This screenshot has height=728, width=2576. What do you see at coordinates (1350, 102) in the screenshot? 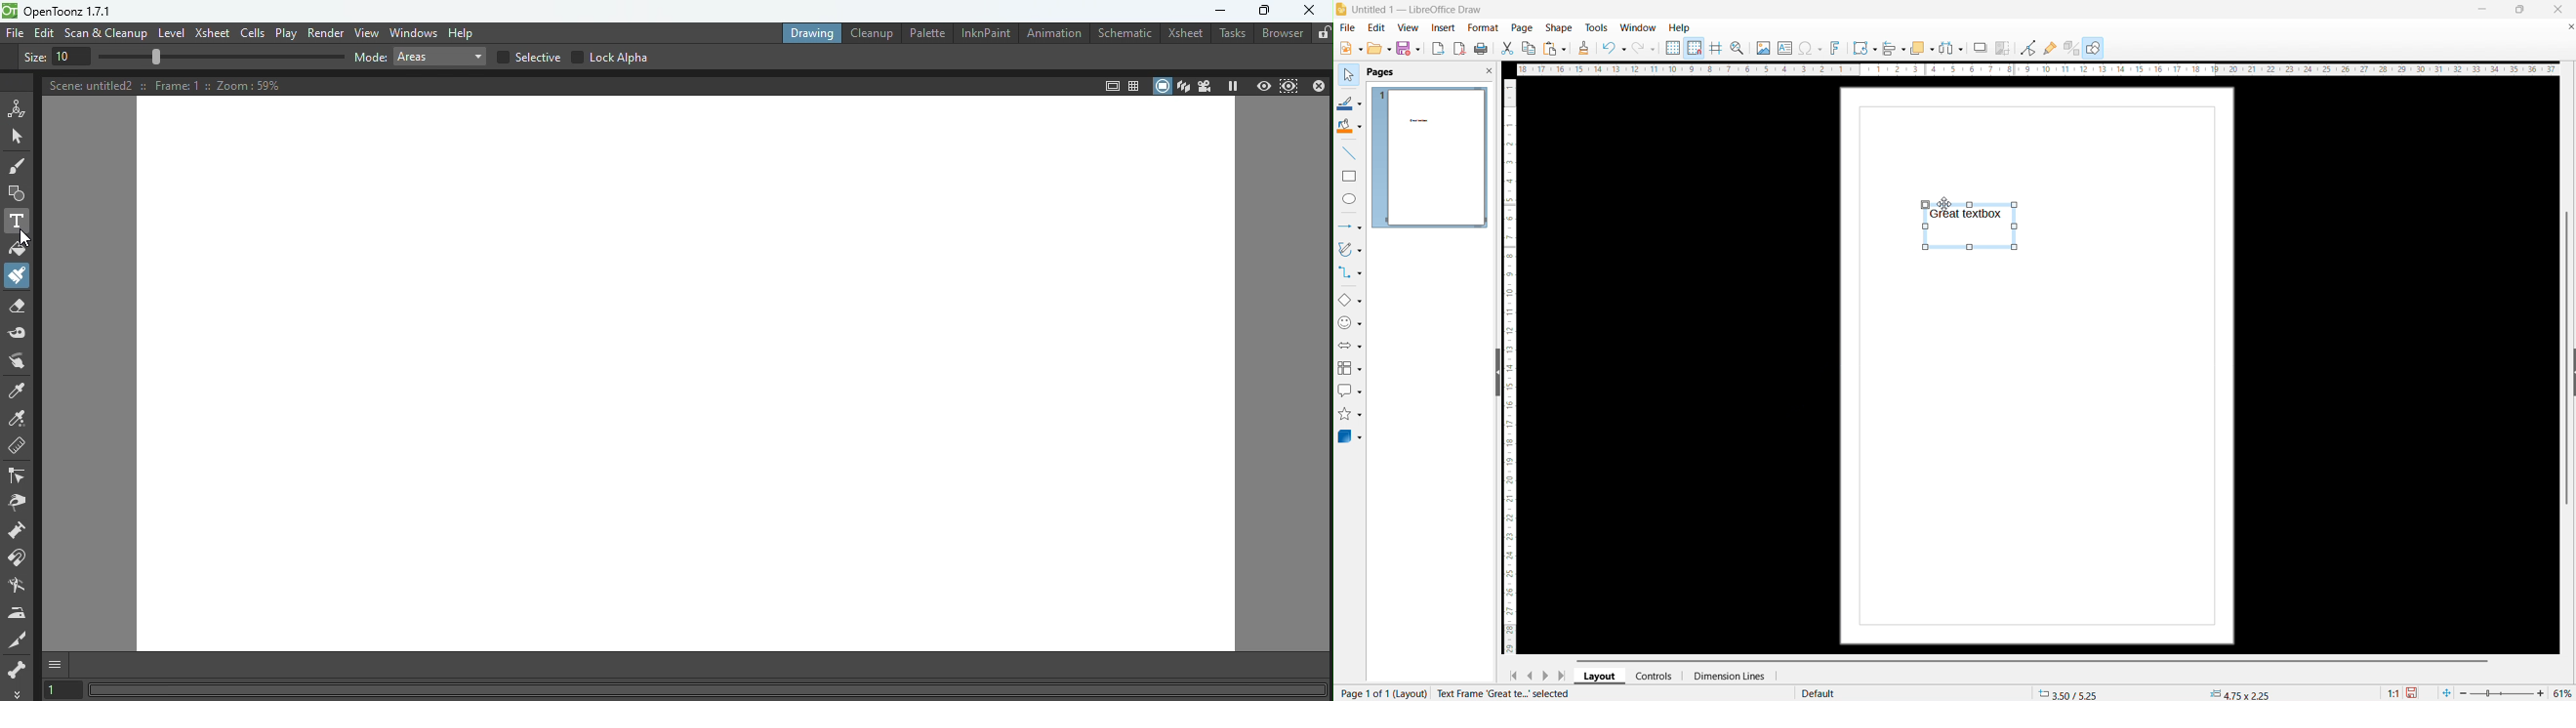
I see `line color` at bounding box center [1350, 102].